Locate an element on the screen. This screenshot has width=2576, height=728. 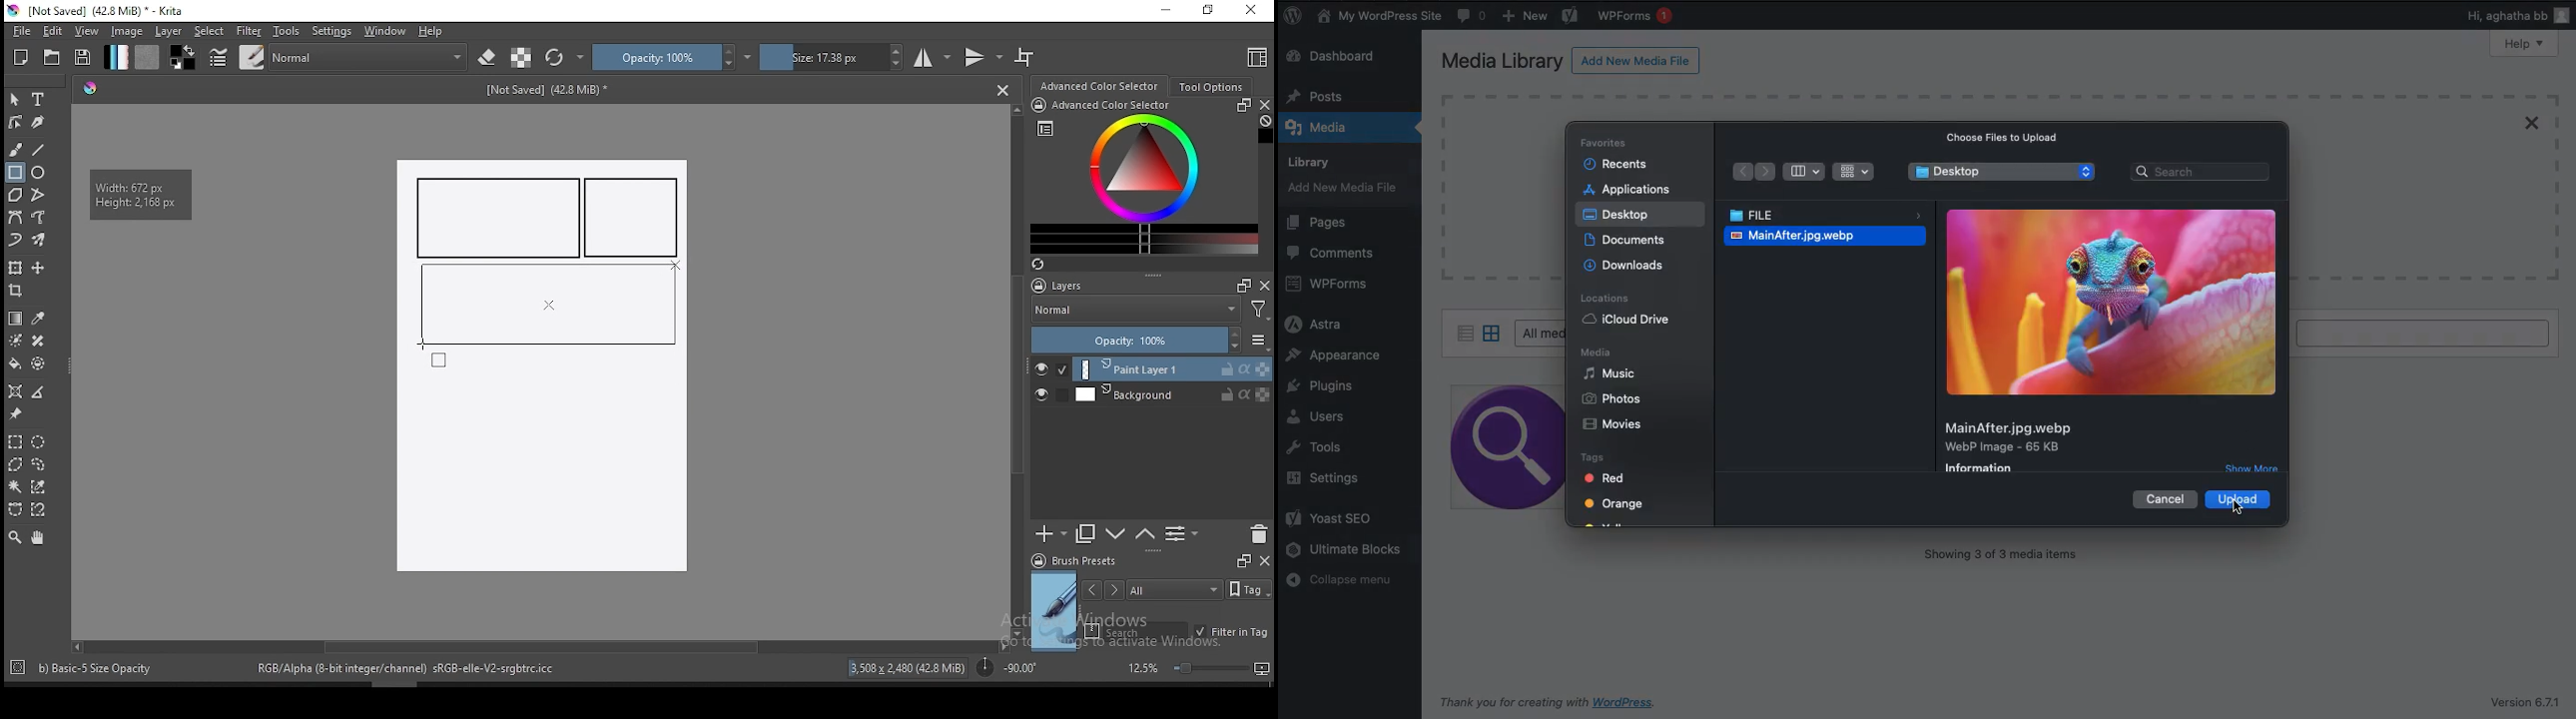
polyline tool is located at coordinates (38, 193).